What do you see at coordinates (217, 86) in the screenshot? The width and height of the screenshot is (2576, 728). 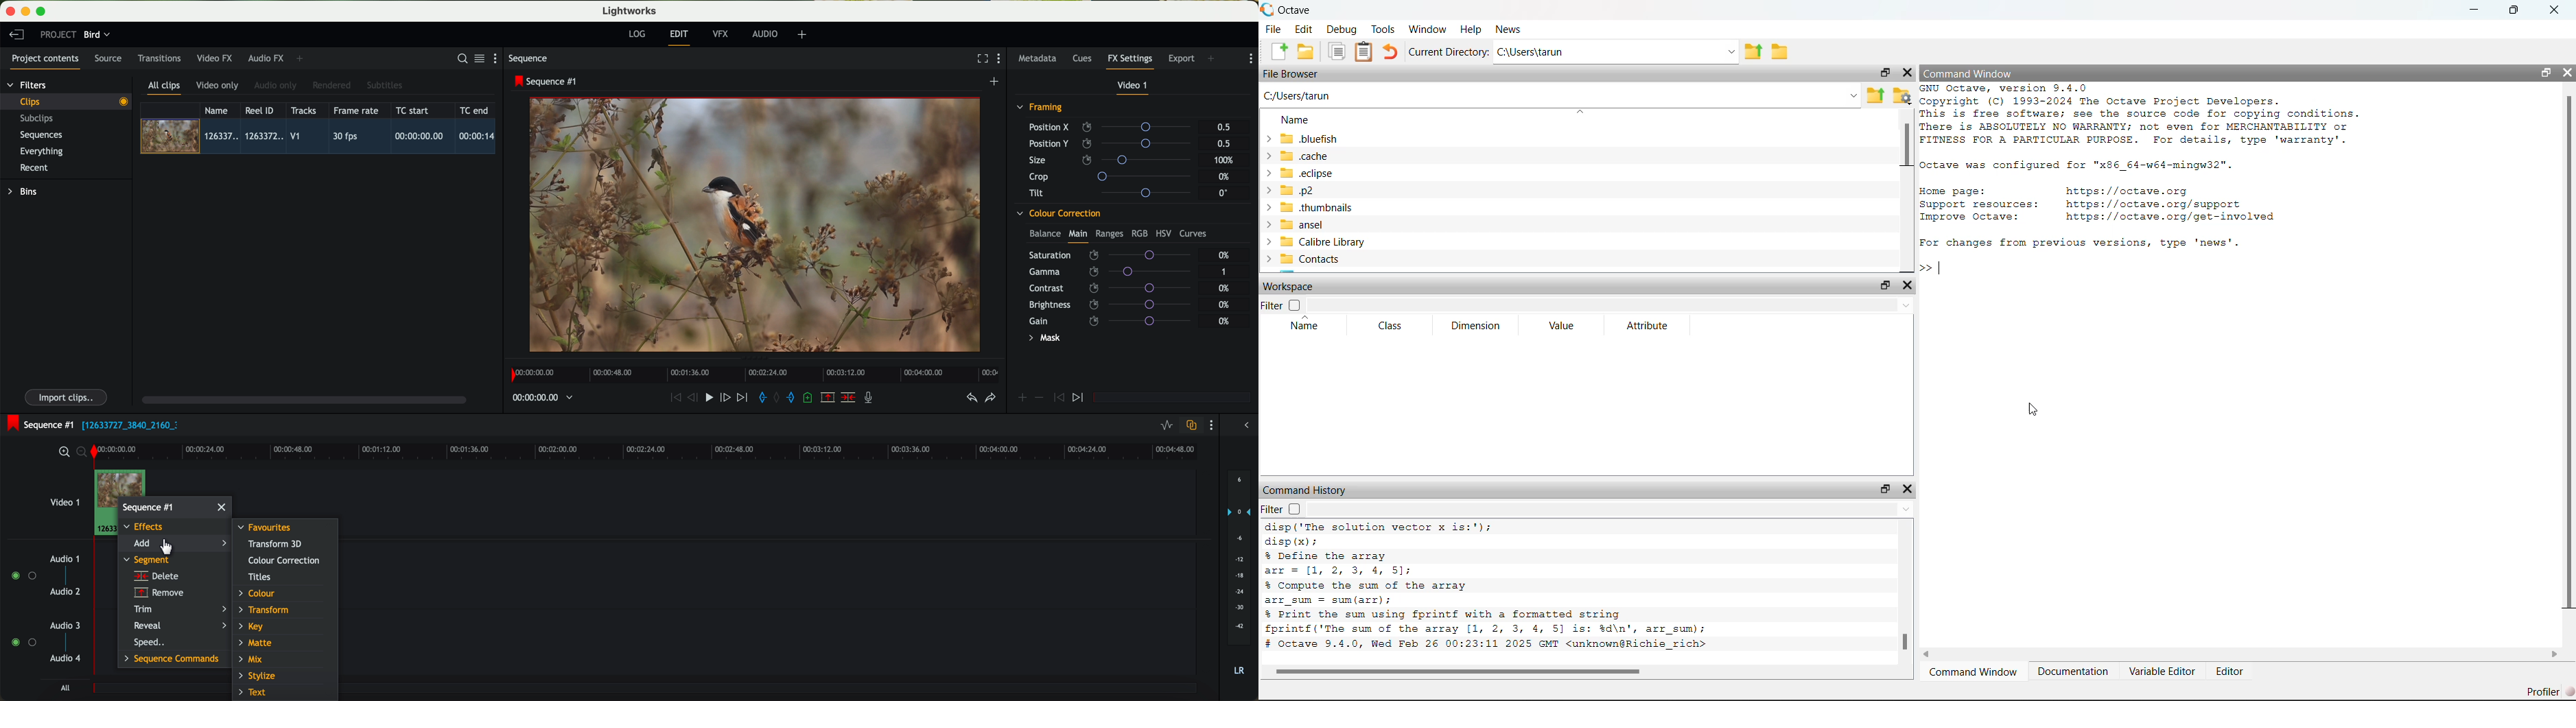 I see `video only` at bounding box center [217, 86].